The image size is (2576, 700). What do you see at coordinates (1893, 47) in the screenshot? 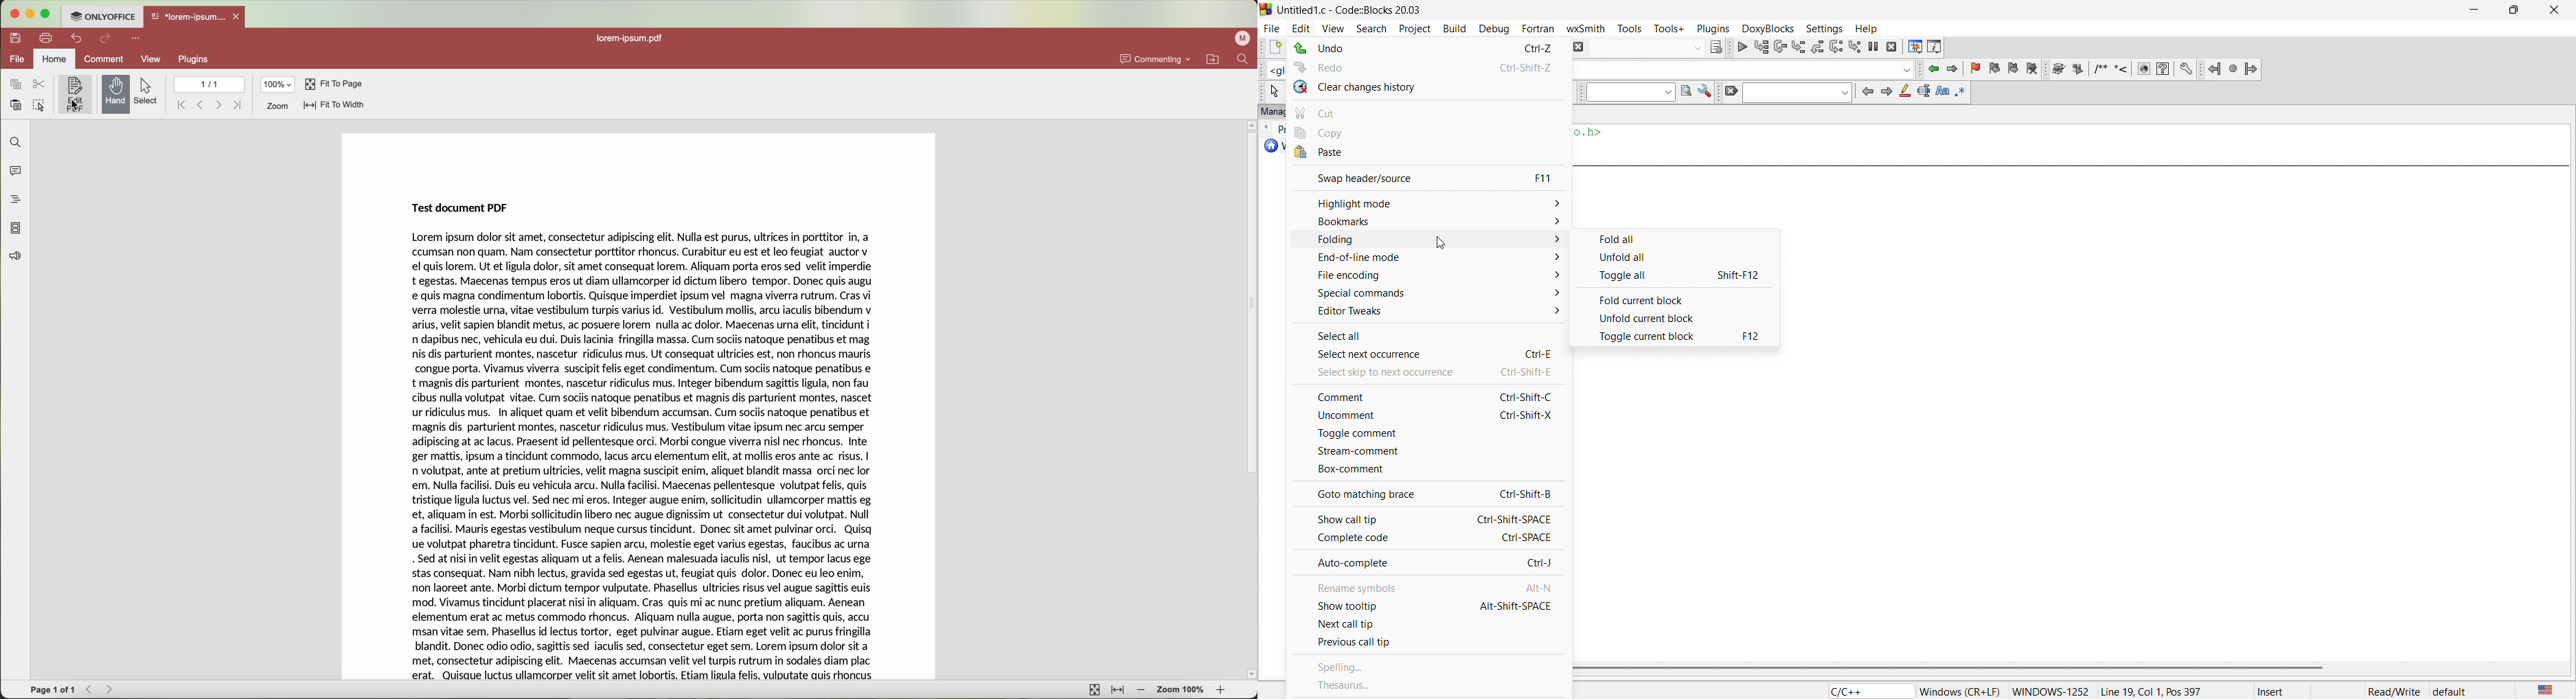
I see `stop debugging` at bounding box center [1893, 47].